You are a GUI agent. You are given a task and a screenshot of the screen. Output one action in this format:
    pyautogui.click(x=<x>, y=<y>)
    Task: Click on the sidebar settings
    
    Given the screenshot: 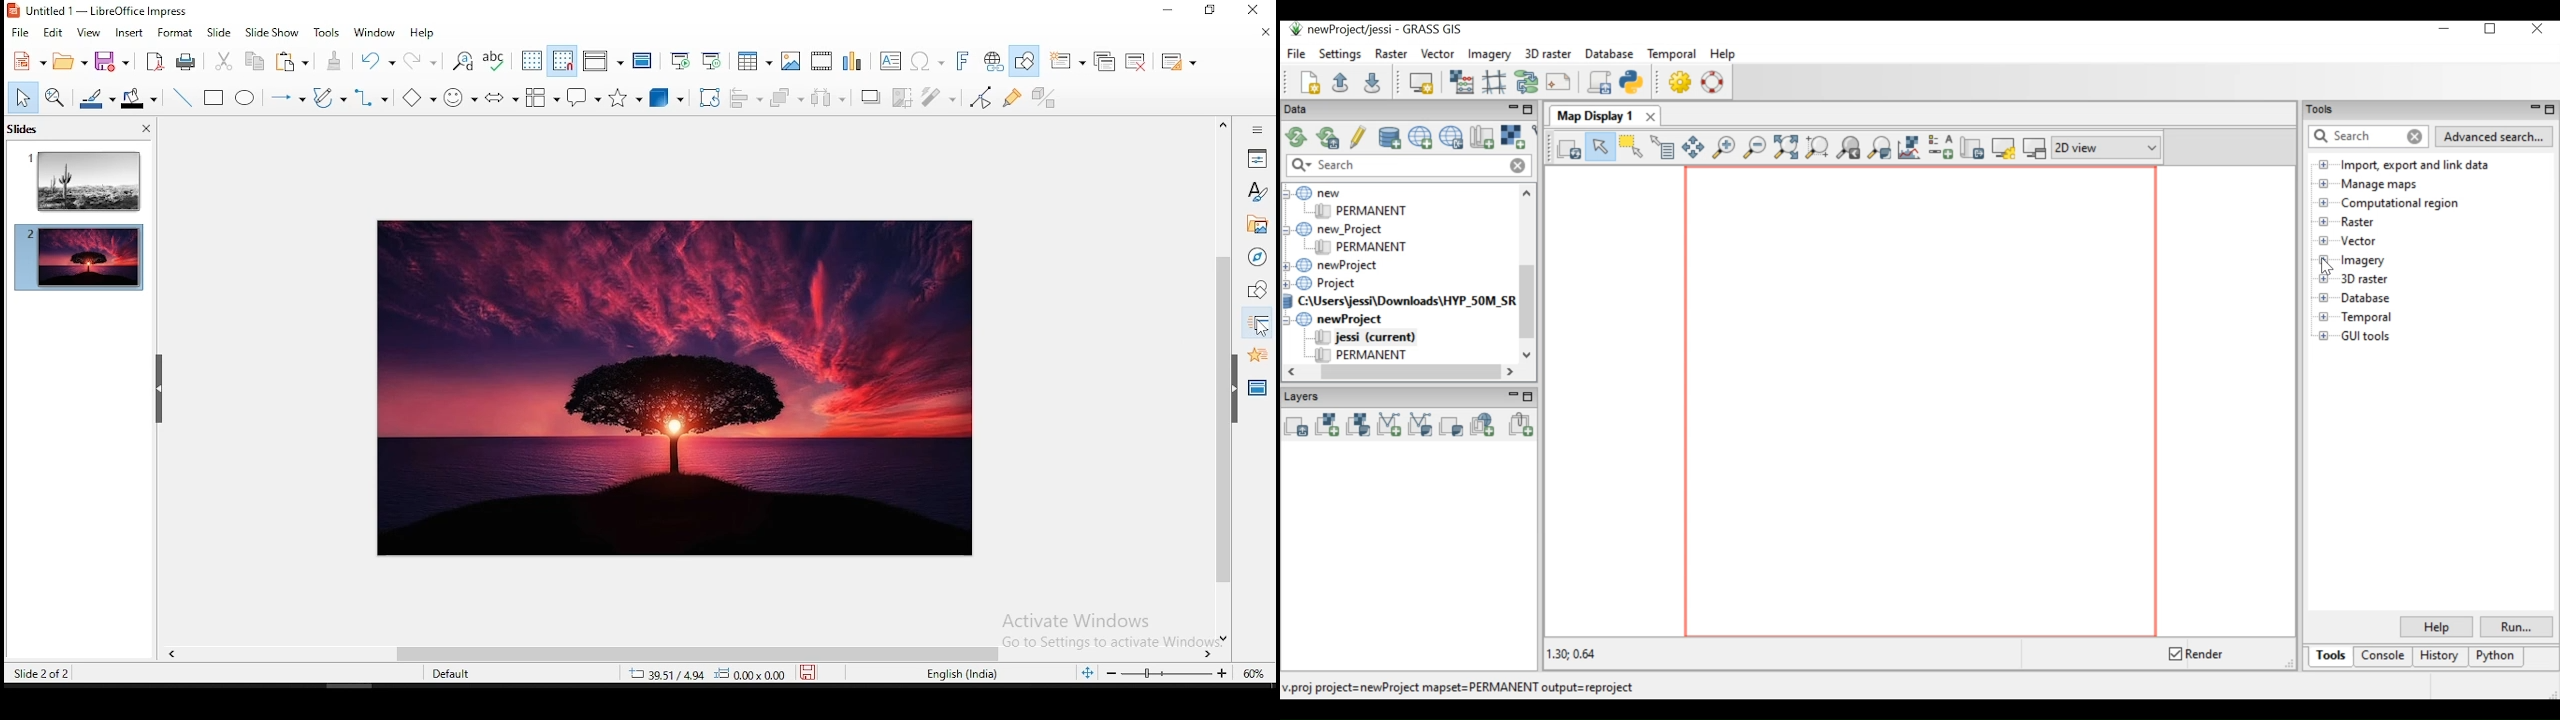 What is the action you would take?
    pyautogui.click(x=1255, y=131)
    